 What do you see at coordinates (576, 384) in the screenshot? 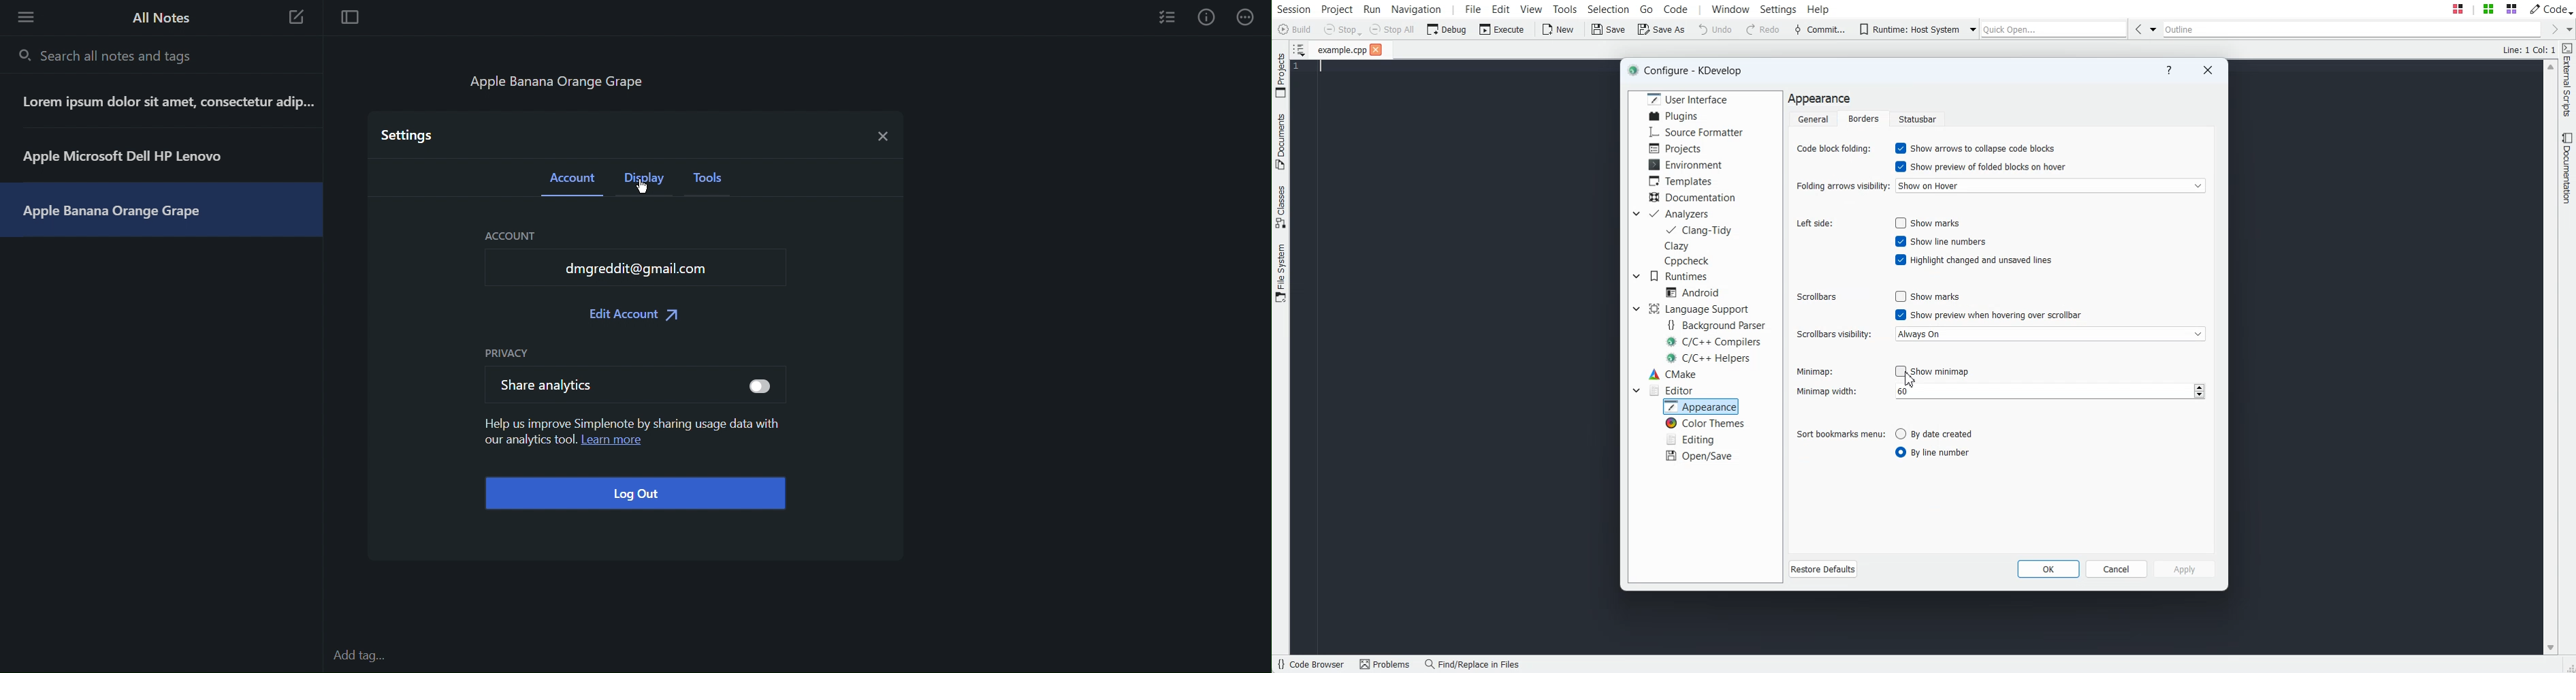
I see `Share Analytics` at bounding box center [576, 384].